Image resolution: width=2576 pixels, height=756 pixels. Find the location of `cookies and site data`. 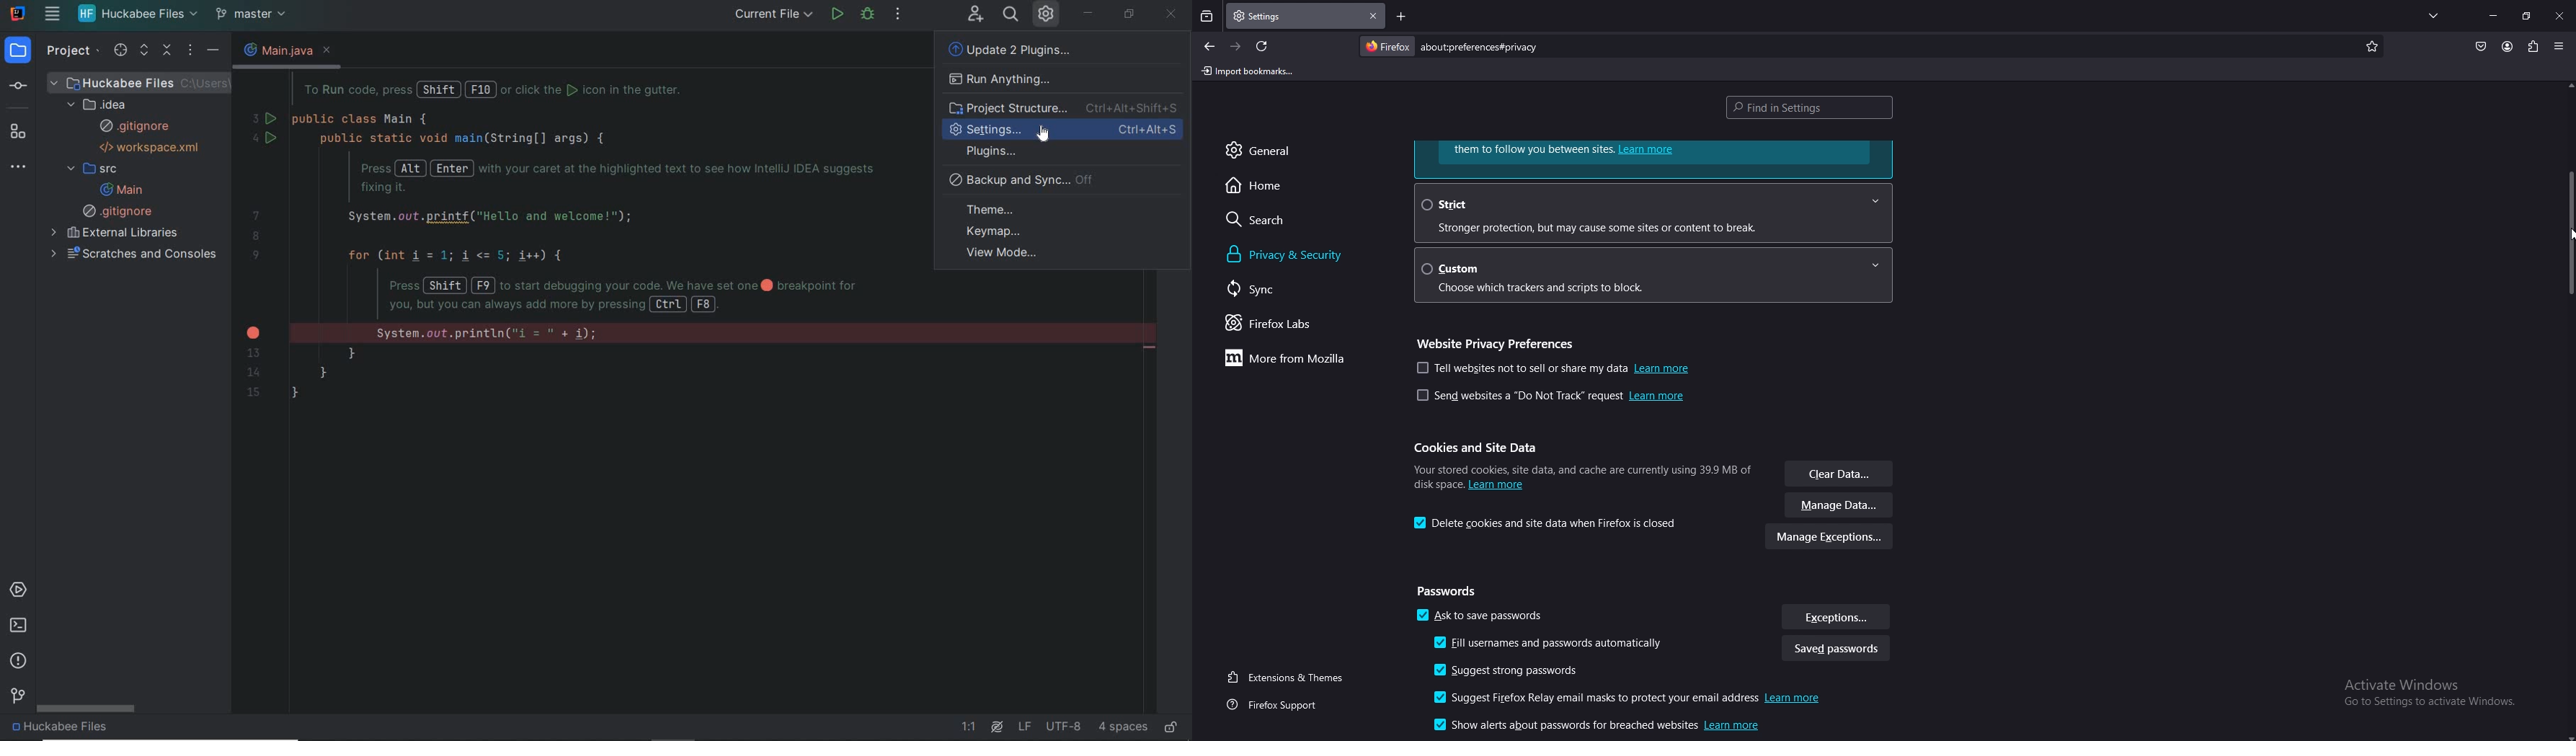

cookies and site data is located at coordinates (1481, 448).